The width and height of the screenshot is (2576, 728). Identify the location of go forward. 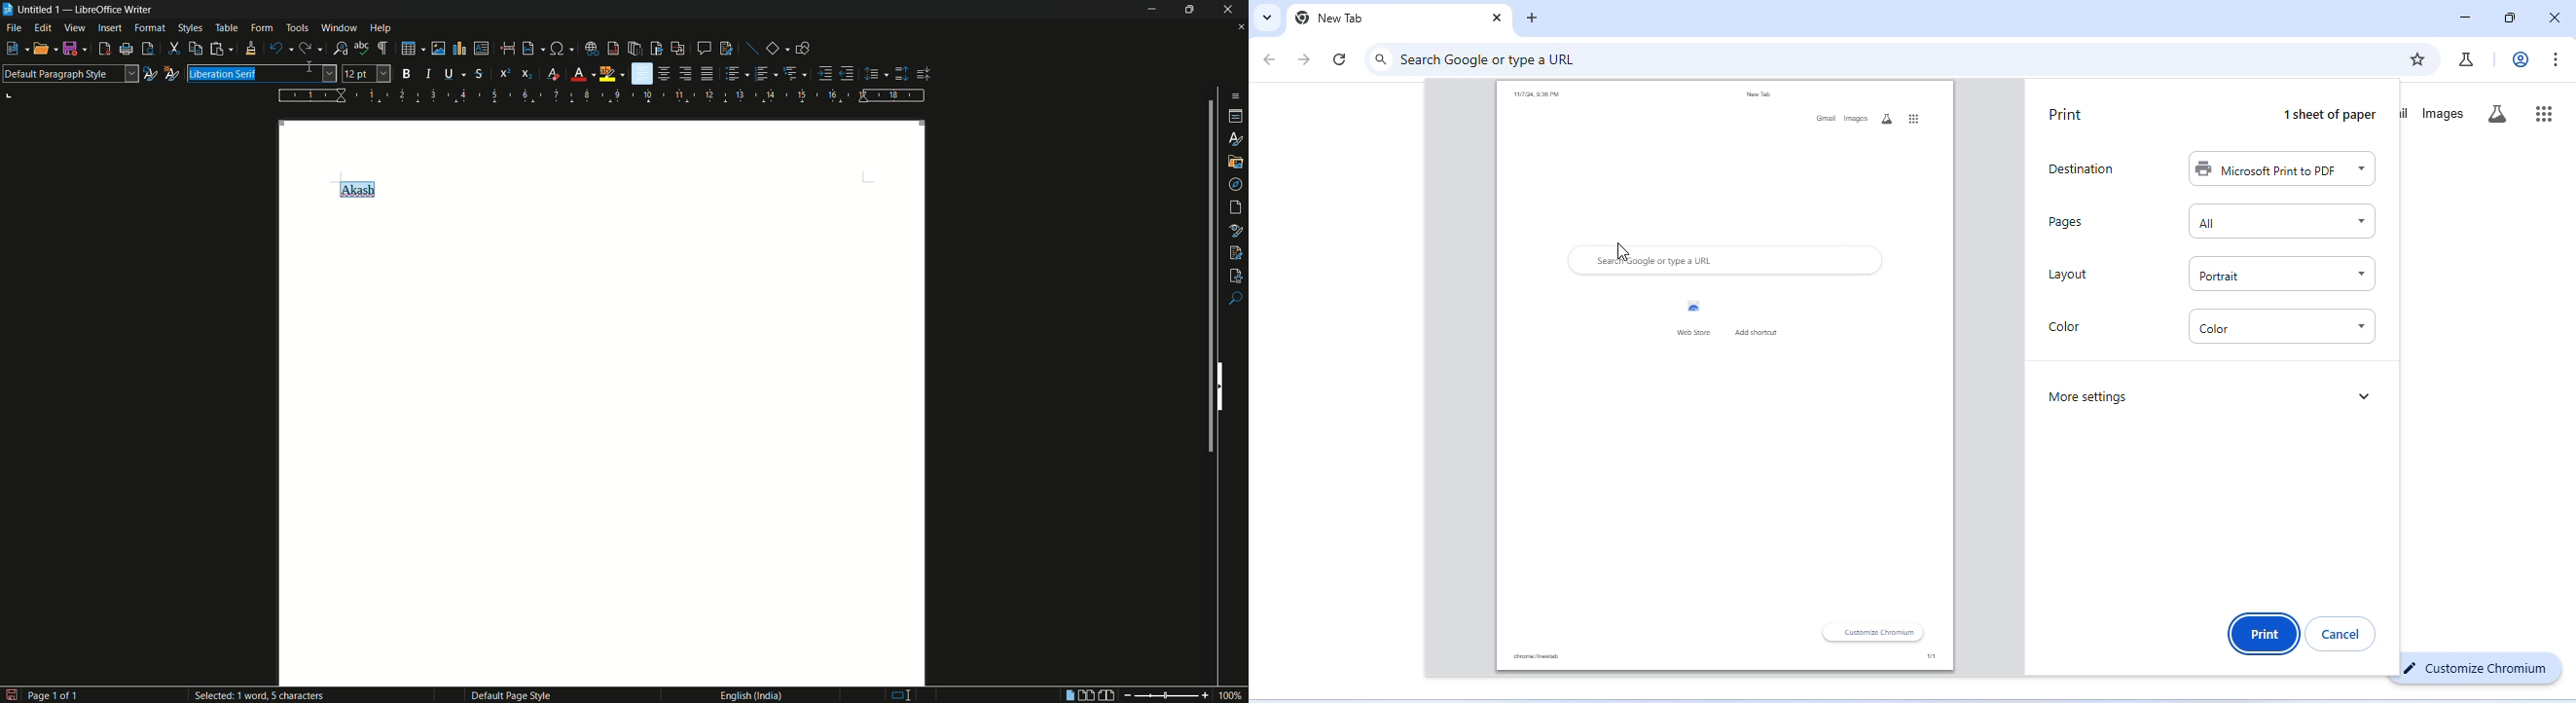
(1304, 60).